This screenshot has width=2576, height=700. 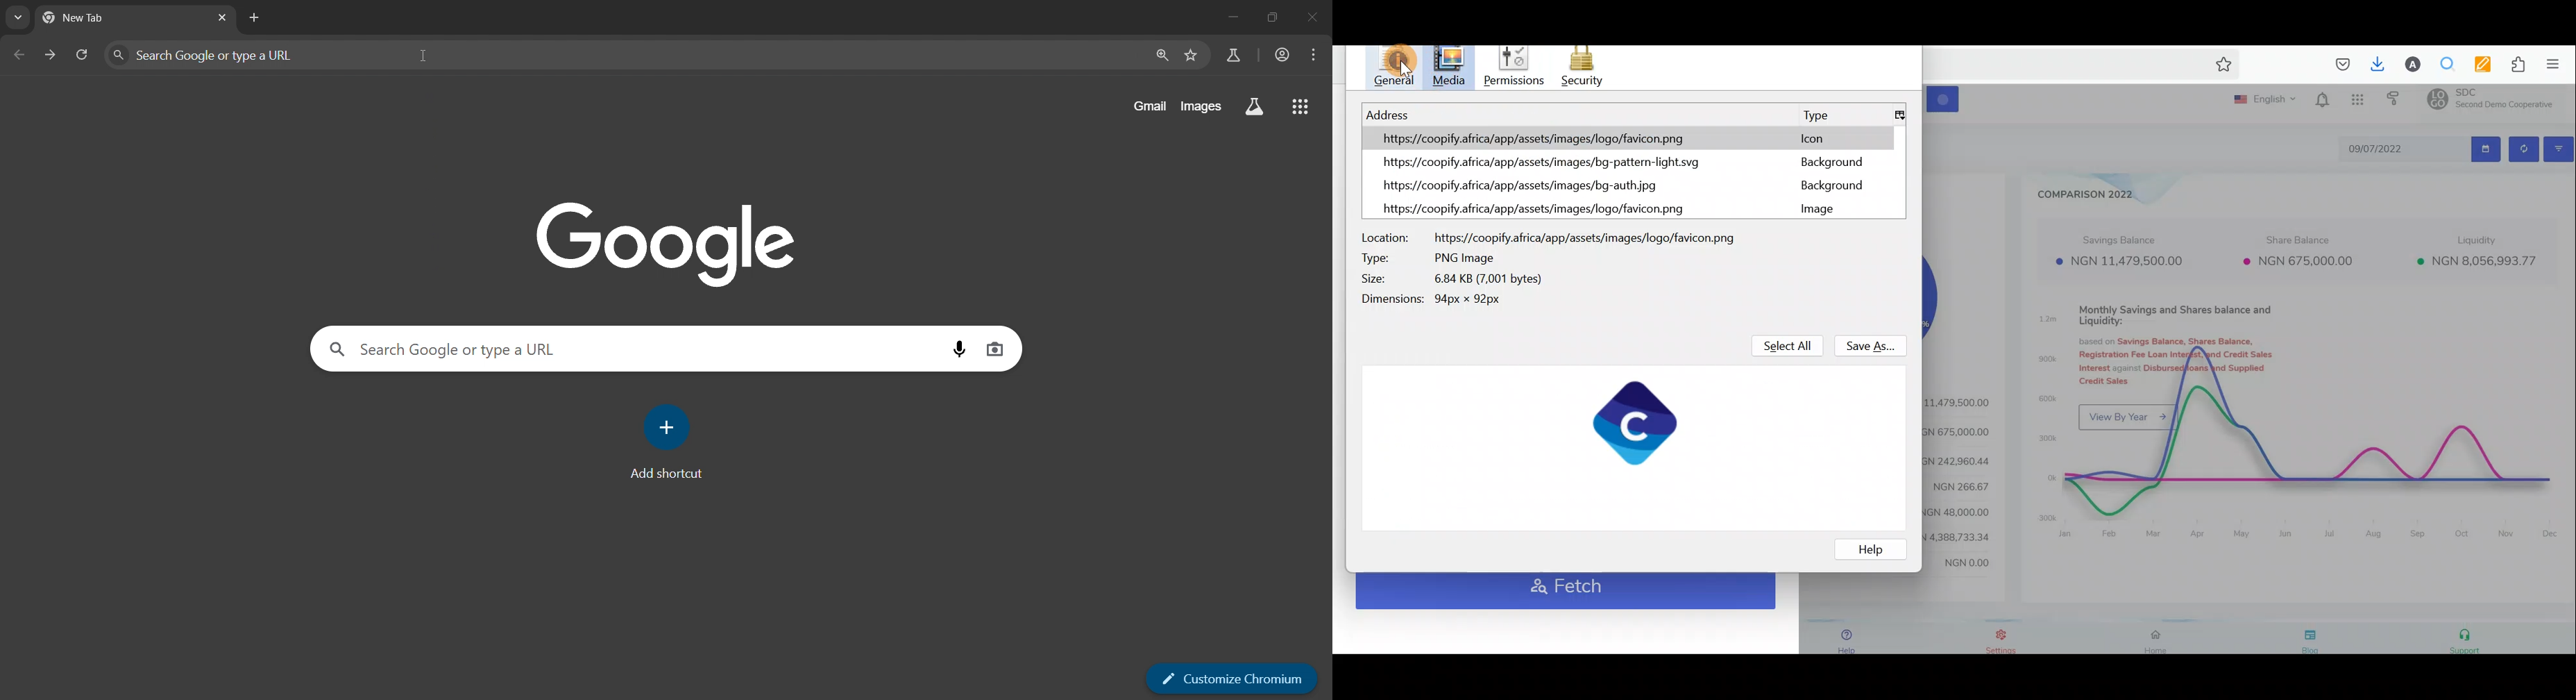 I want to click on zoom, so click(x=1159, y=56).